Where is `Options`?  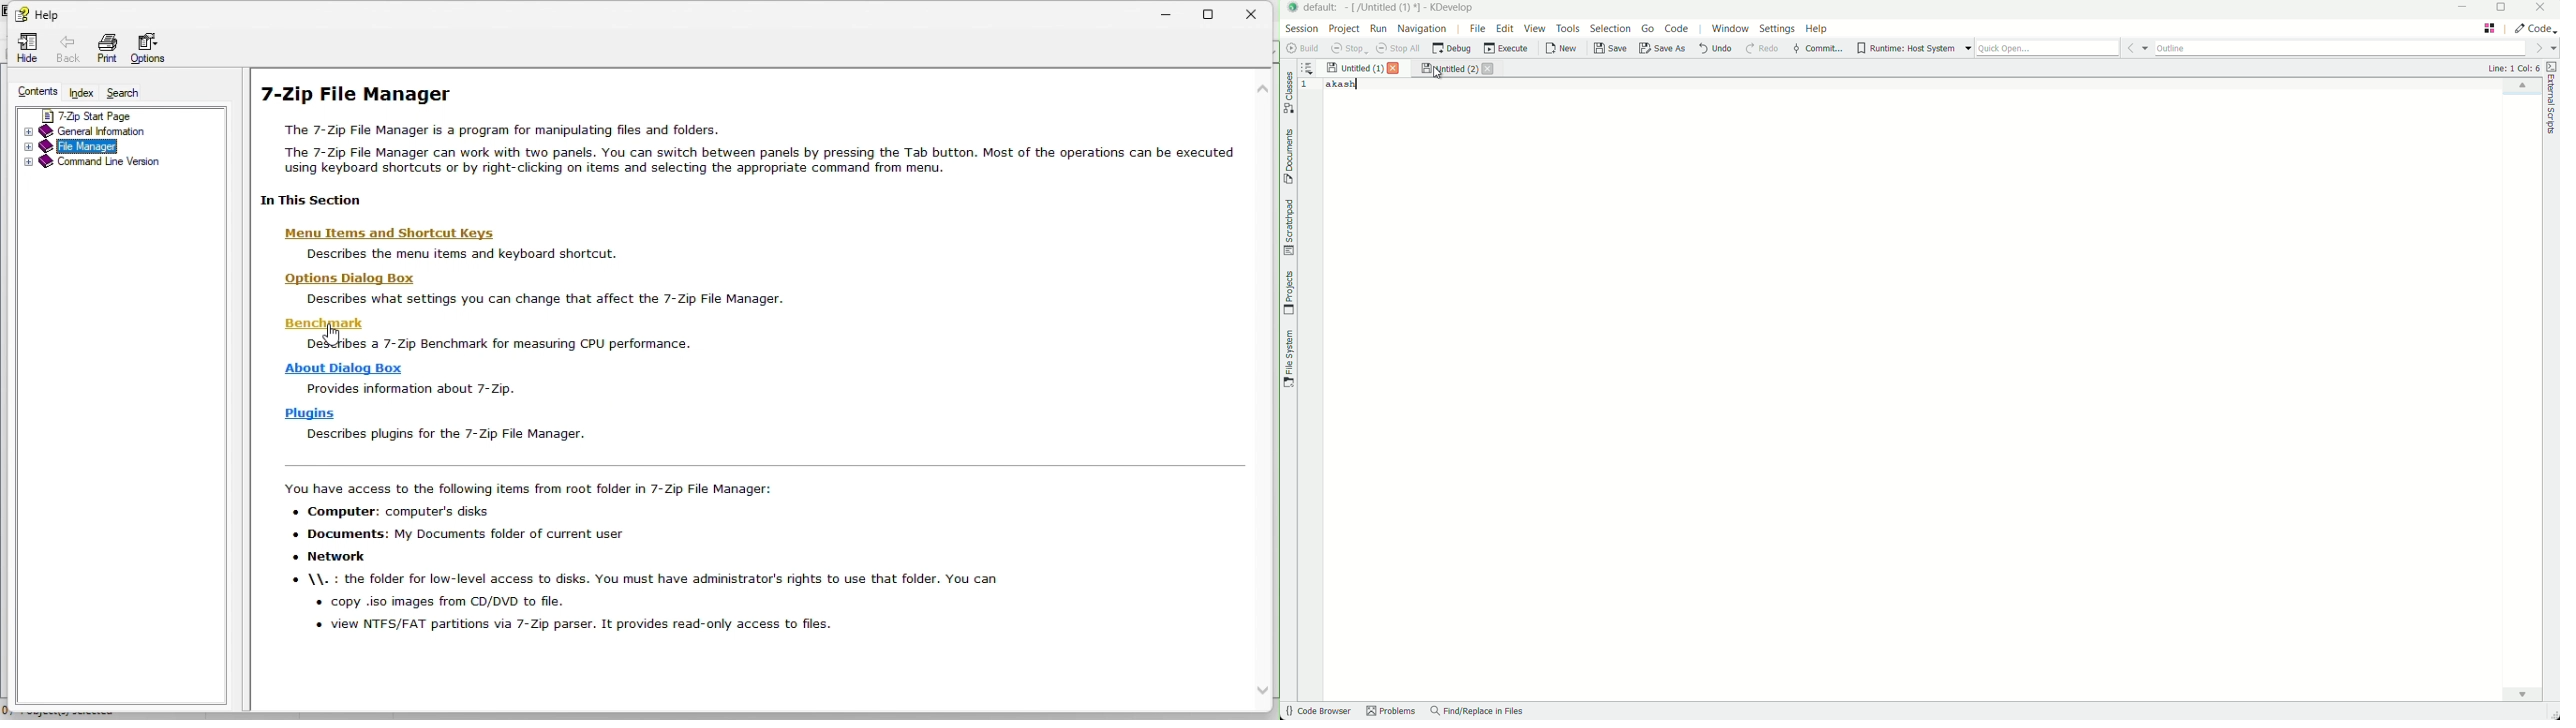 Options is located at coordinates (153, 45).